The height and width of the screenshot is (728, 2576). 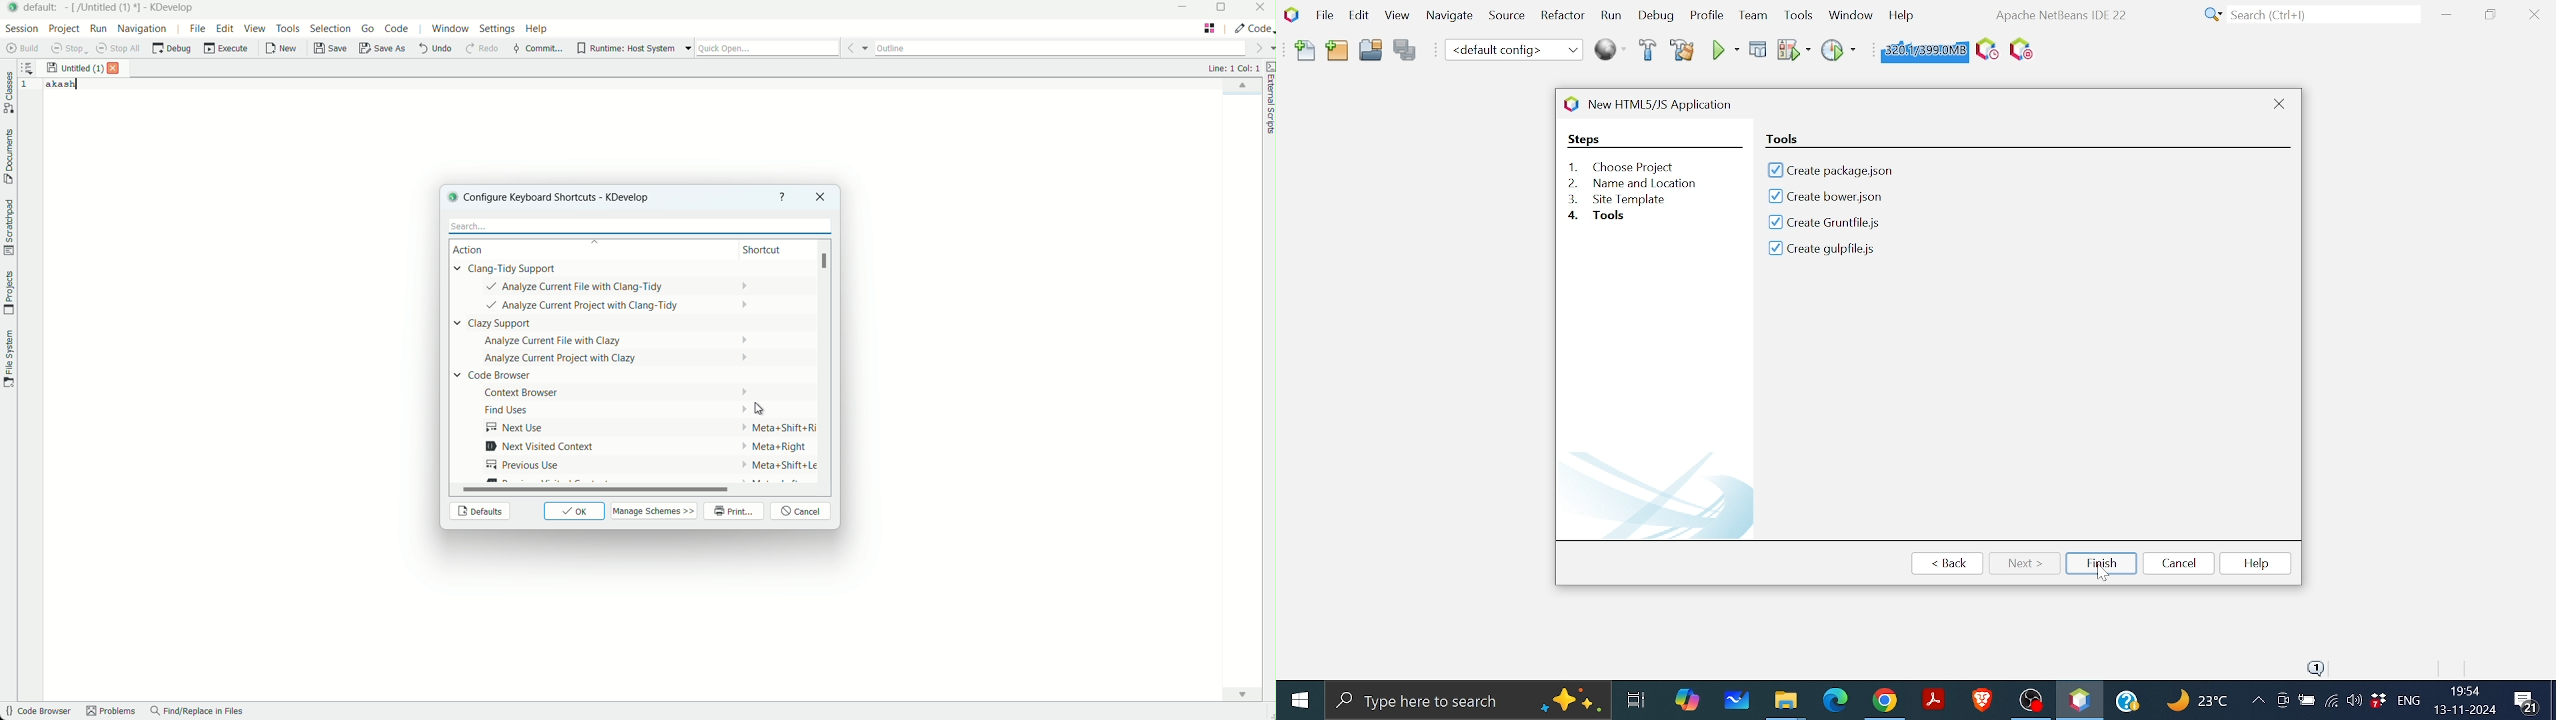 I want to click on software information, so click(x=2059, y=14).